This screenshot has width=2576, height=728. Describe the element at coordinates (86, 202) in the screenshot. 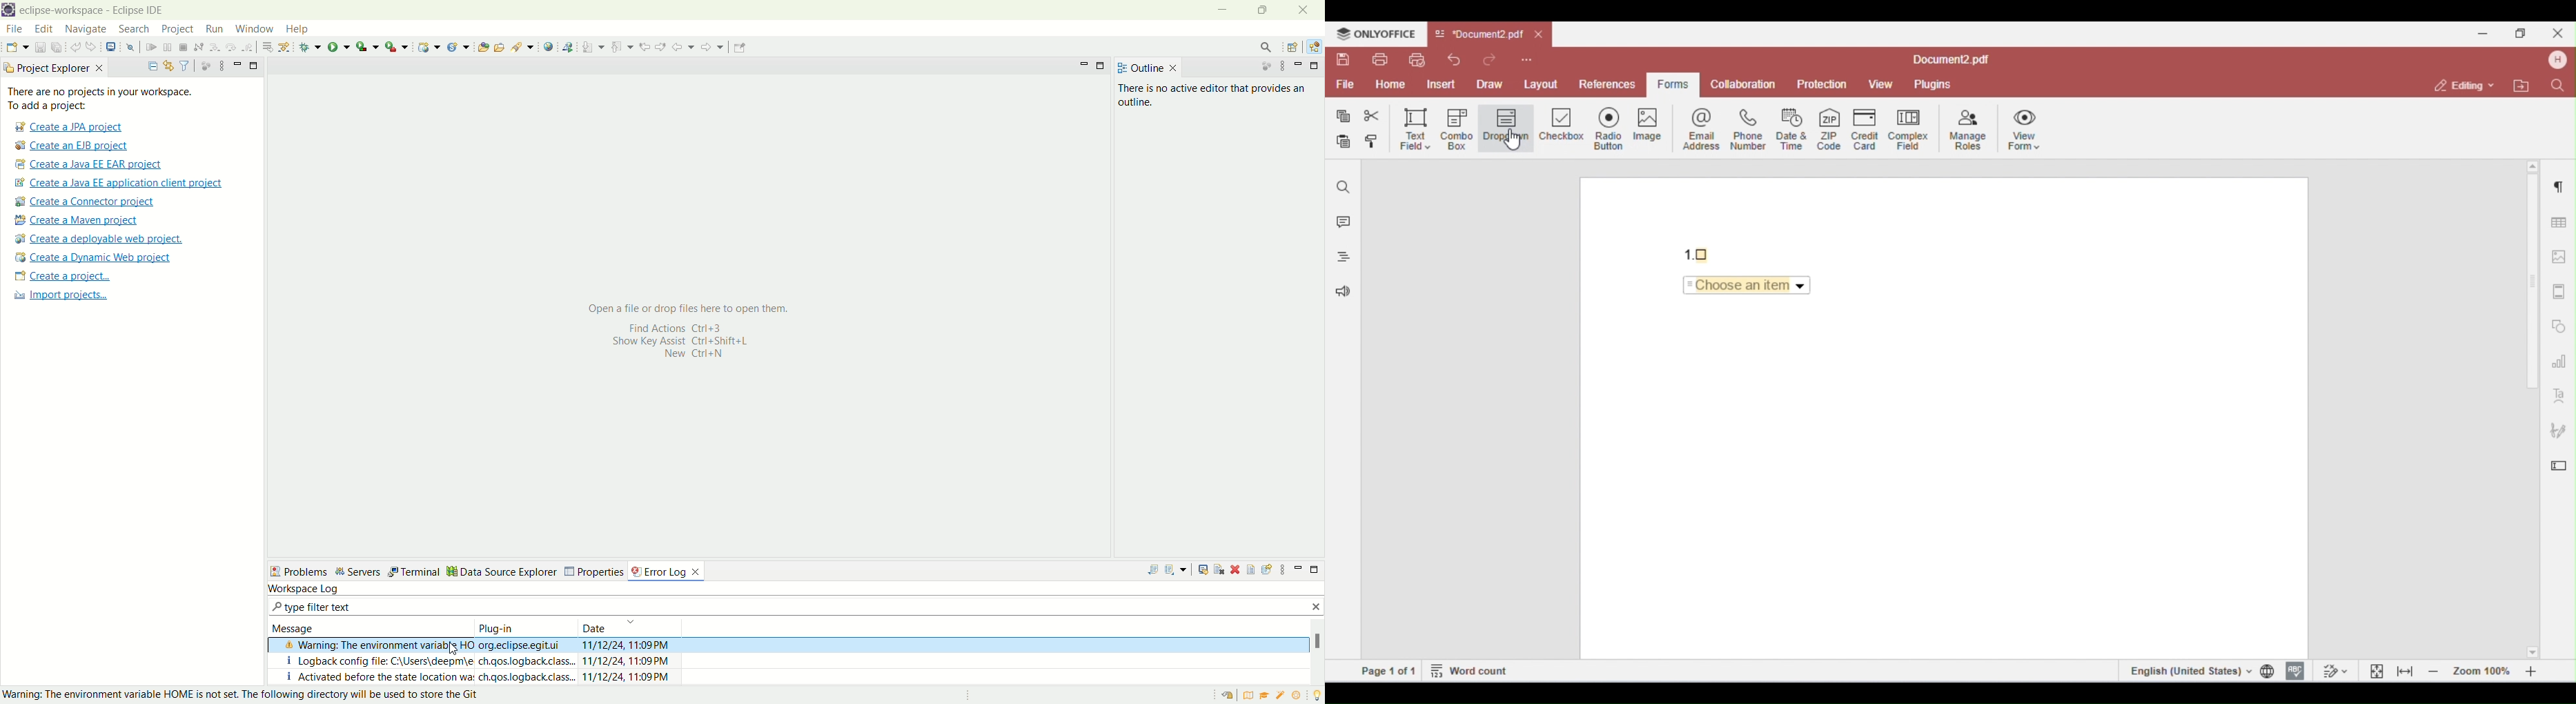

I see `create a connector project` at that location.